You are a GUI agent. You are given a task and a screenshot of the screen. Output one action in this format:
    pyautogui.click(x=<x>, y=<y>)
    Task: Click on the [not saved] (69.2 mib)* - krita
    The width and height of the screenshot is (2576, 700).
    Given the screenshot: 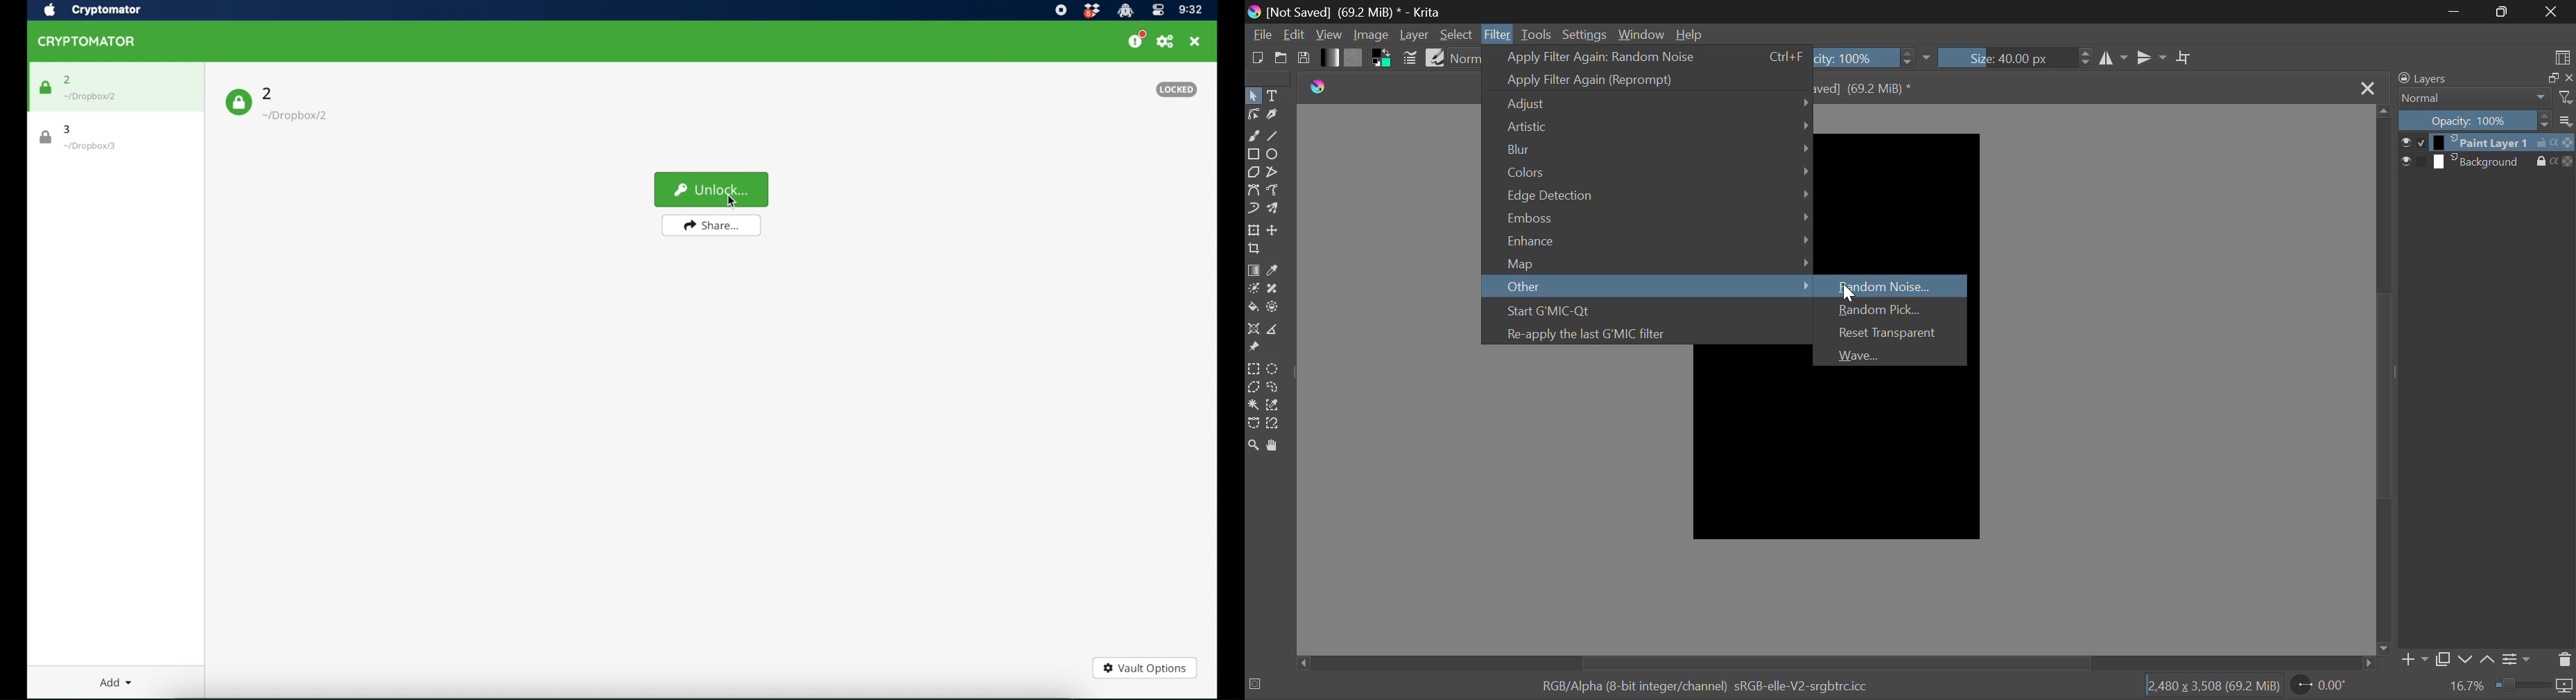 What is the action you would take?
    pyautogui.click(x=1349, y=11)
    